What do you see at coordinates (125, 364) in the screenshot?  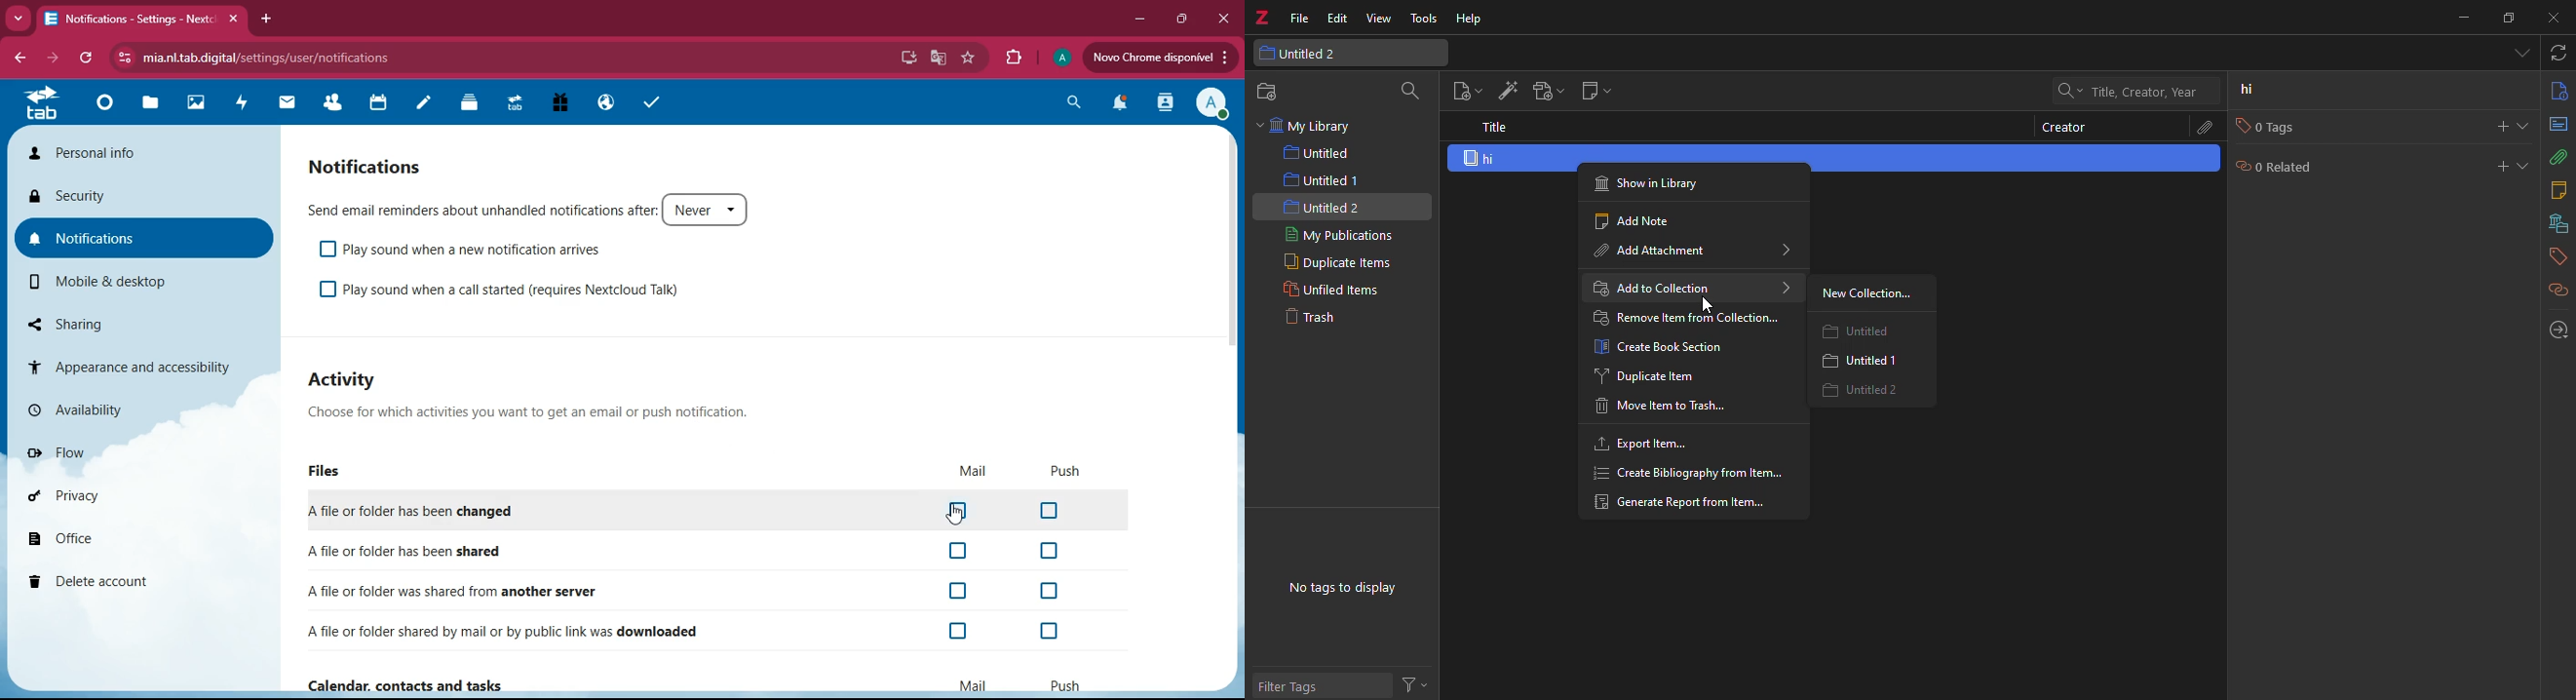 I see `appearance` at bounding box center [125, 364].